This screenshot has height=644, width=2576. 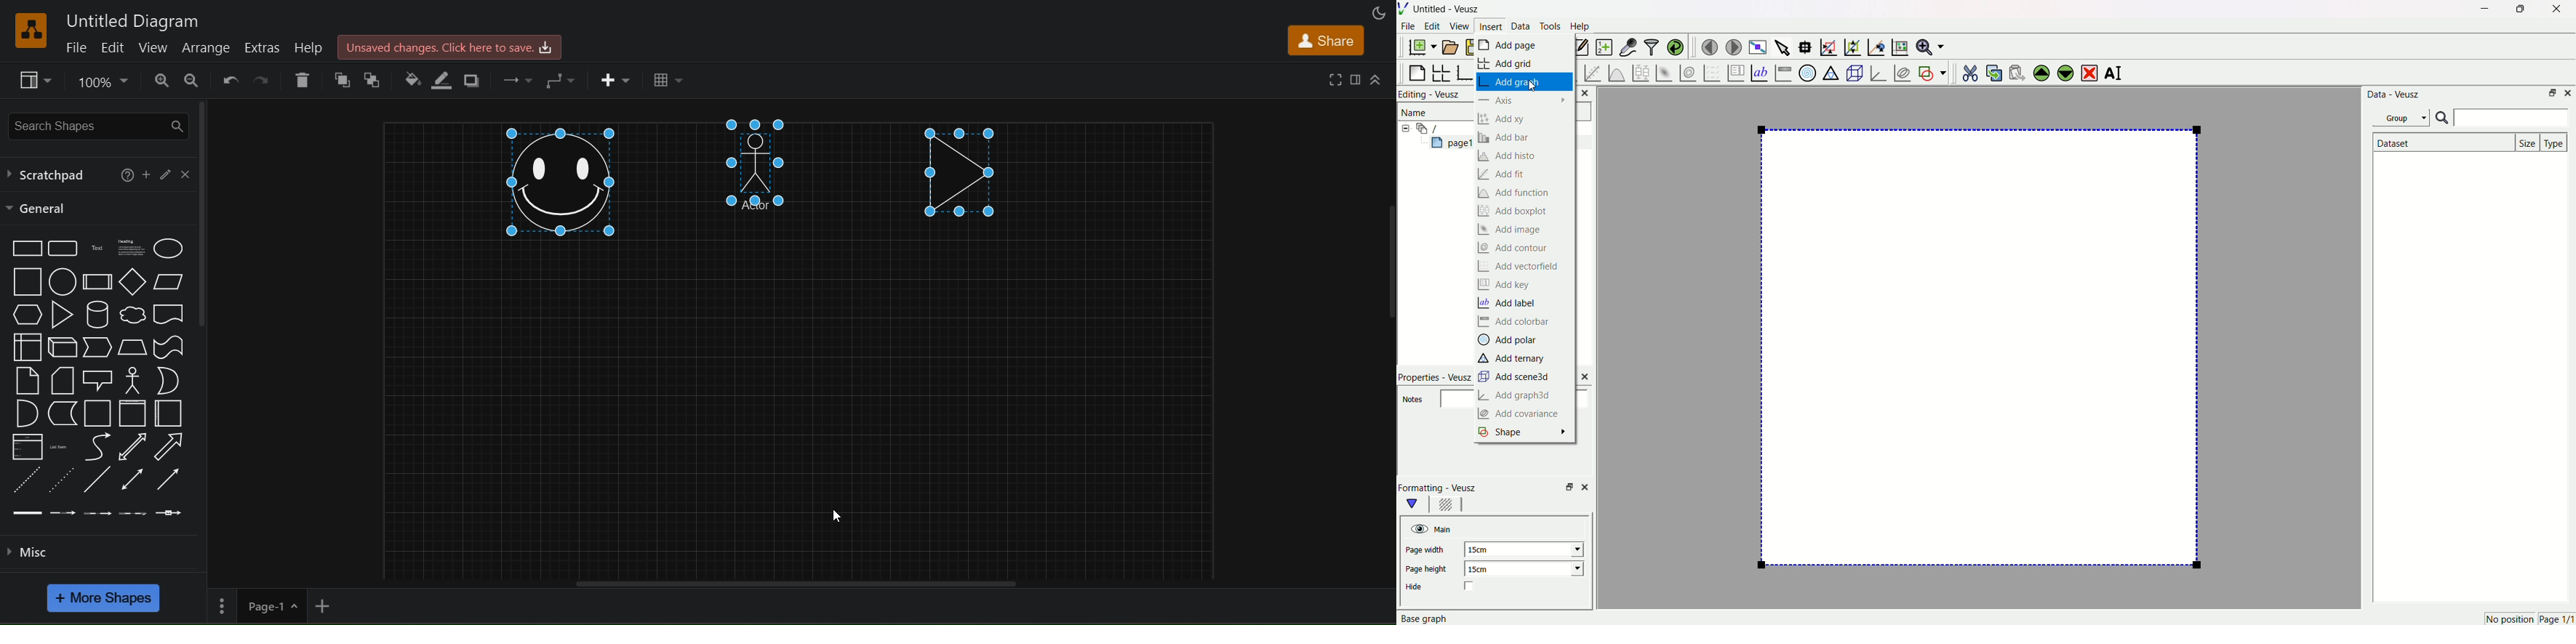 What do you see at coordinates (98, 347) in the screenshot?
I see `step` at bounding box center [98, 347].